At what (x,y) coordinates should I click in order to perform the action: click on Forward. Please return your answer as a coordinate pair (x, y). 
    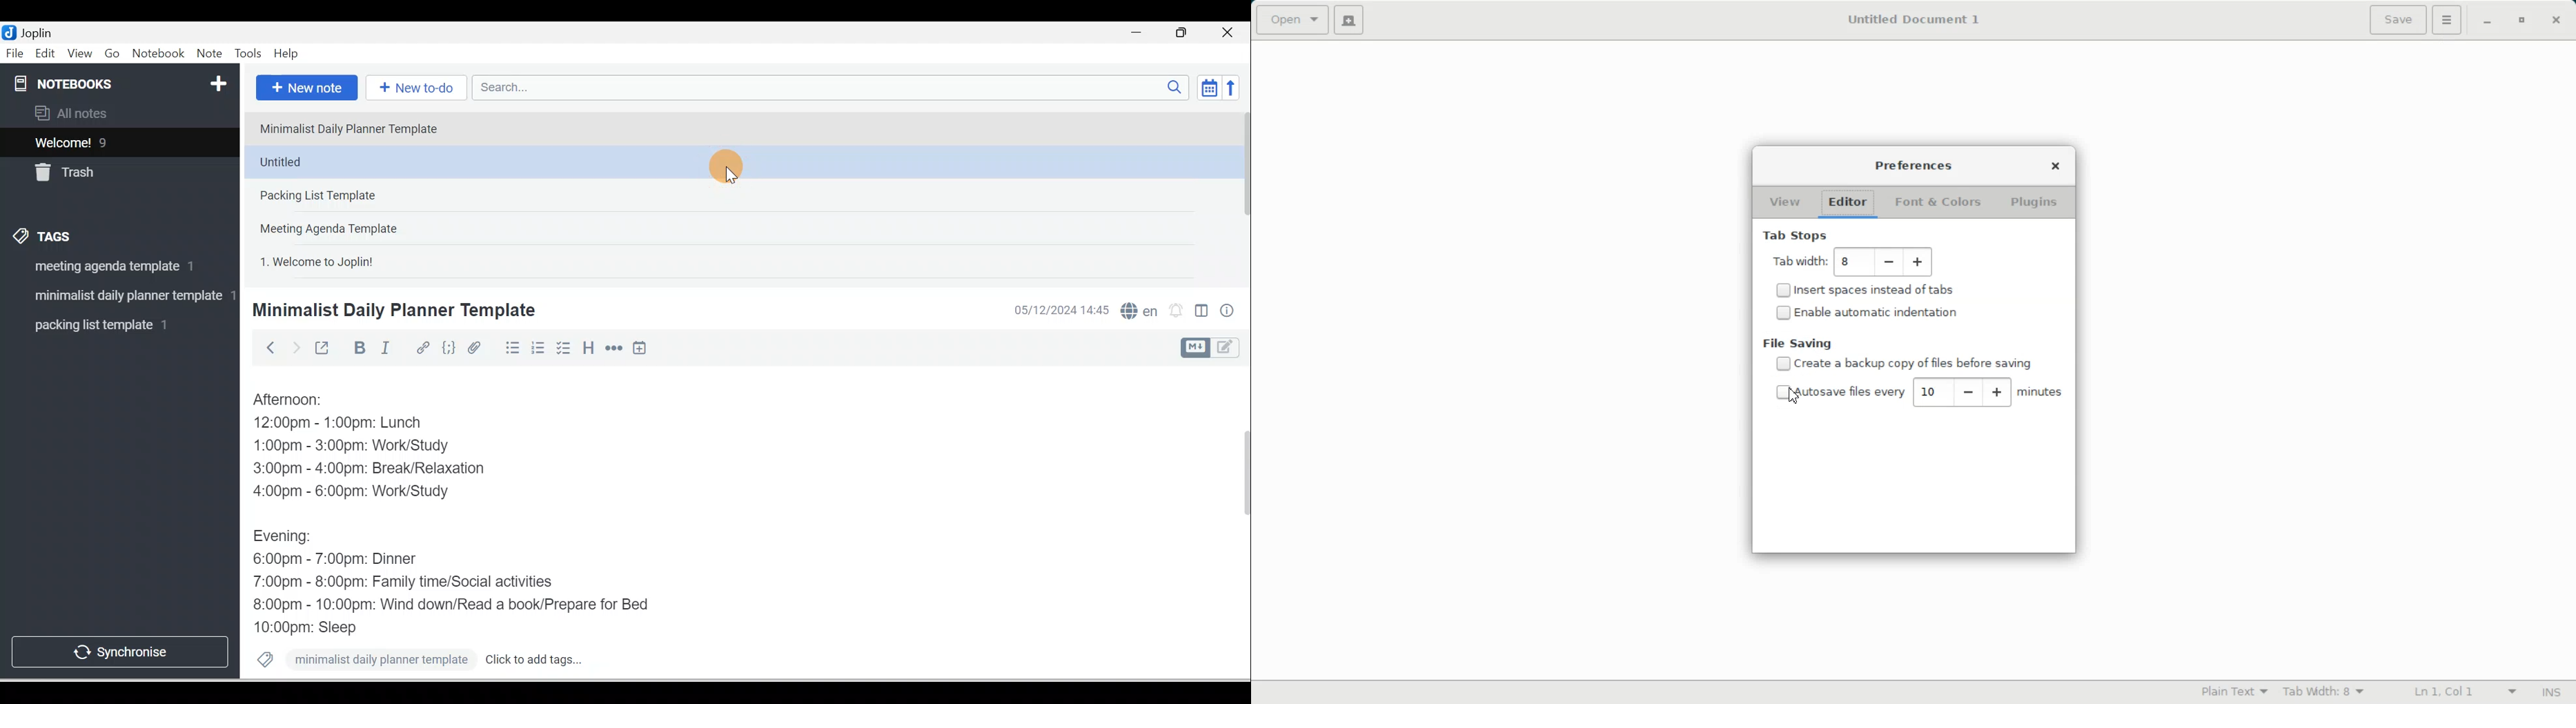
    Looking at the image, I should click on (295, 347).